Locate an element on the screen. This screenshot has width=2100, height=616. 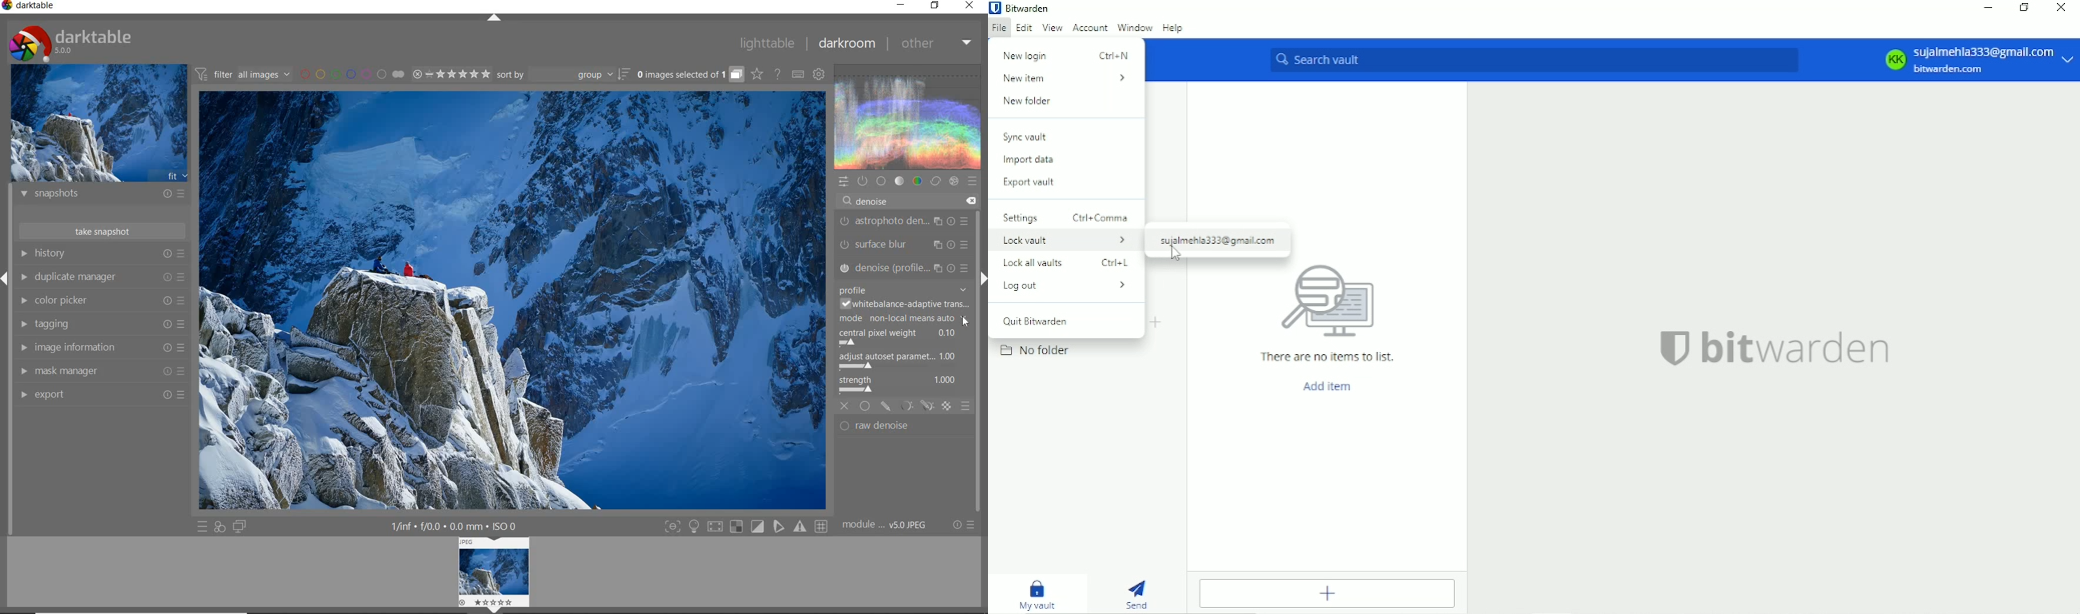
New item is located at coordinates (1067, 79).